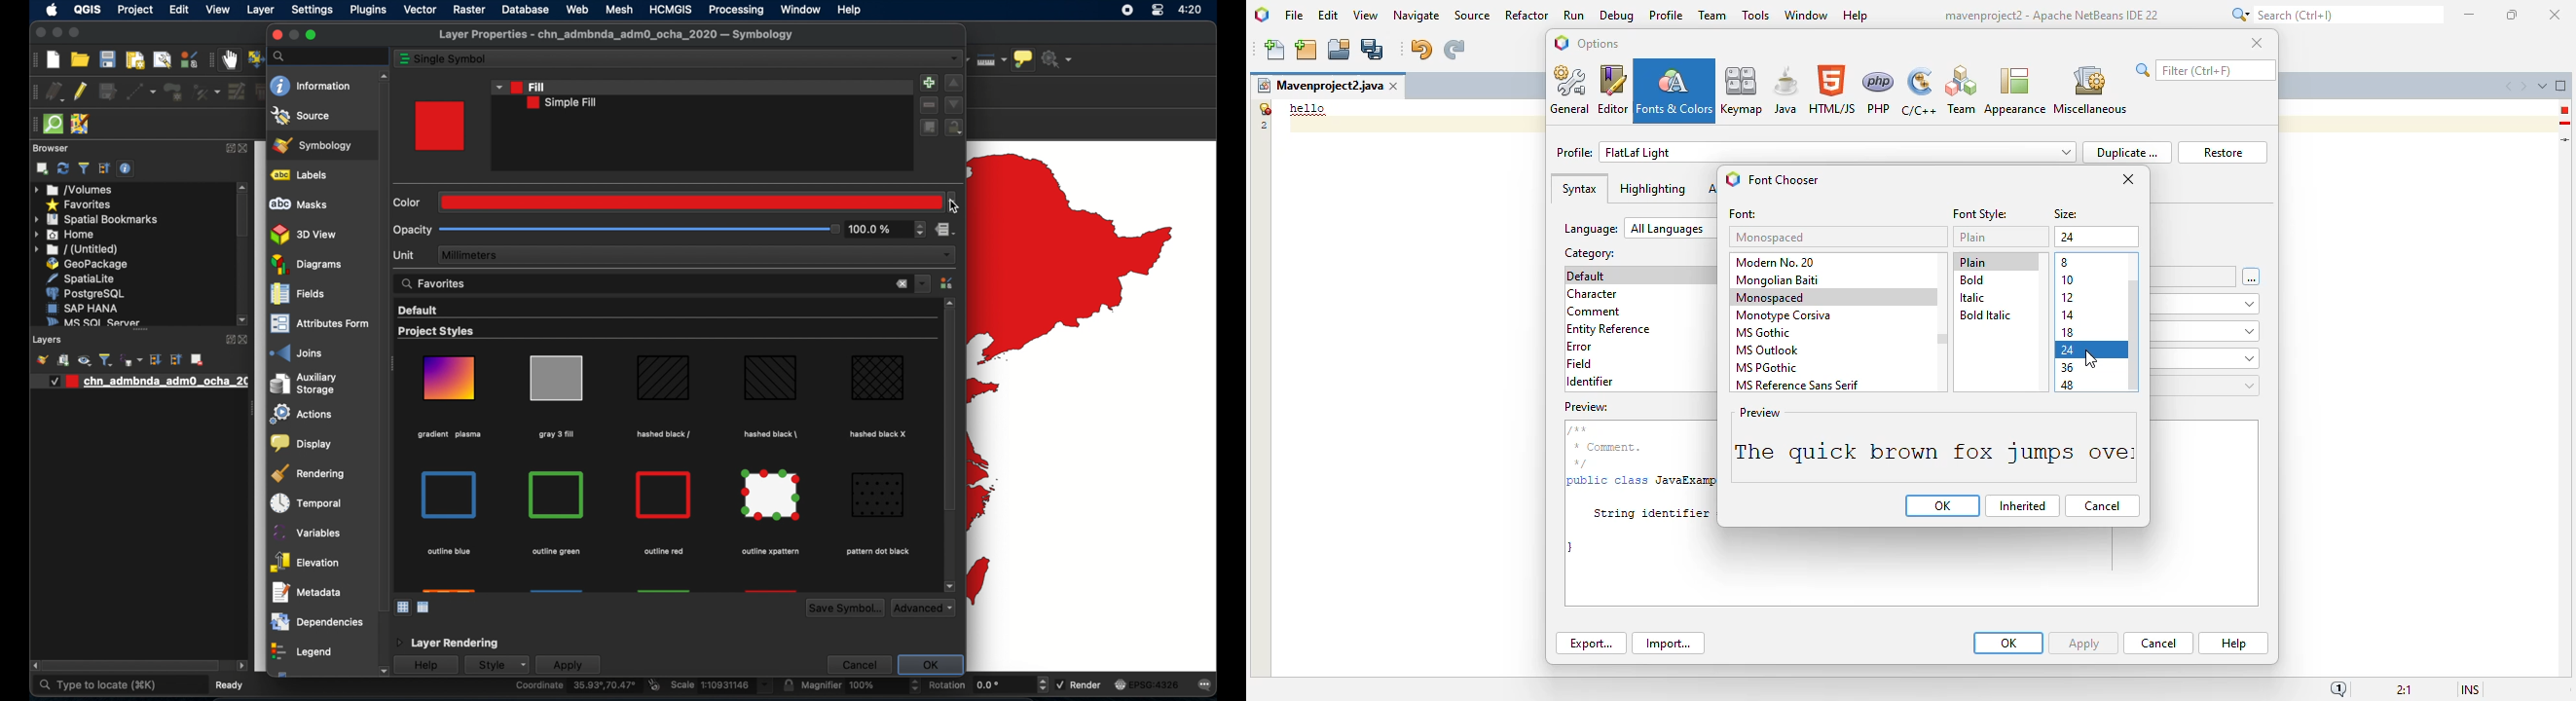  Describe the element at coordinates (2338, 688) in the screenshot. I see `notifications` at that location.